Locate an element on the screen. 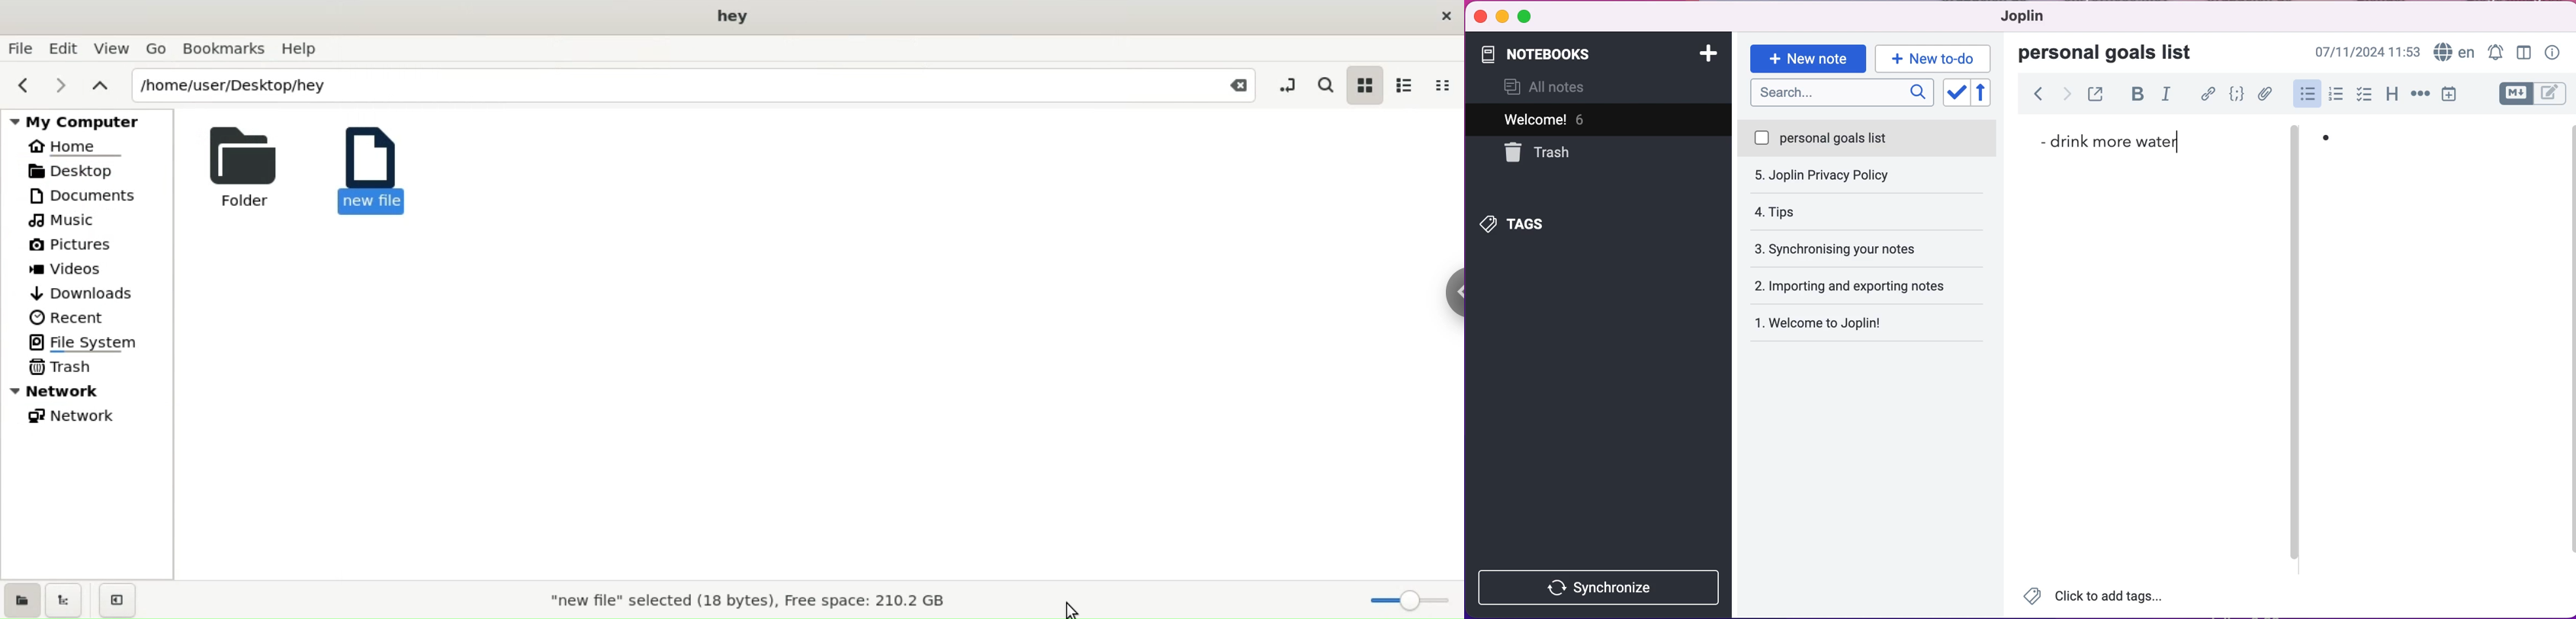 This screenshot has width=2576, height=644. toggle editor layour is located at coordinates (2523, 51).